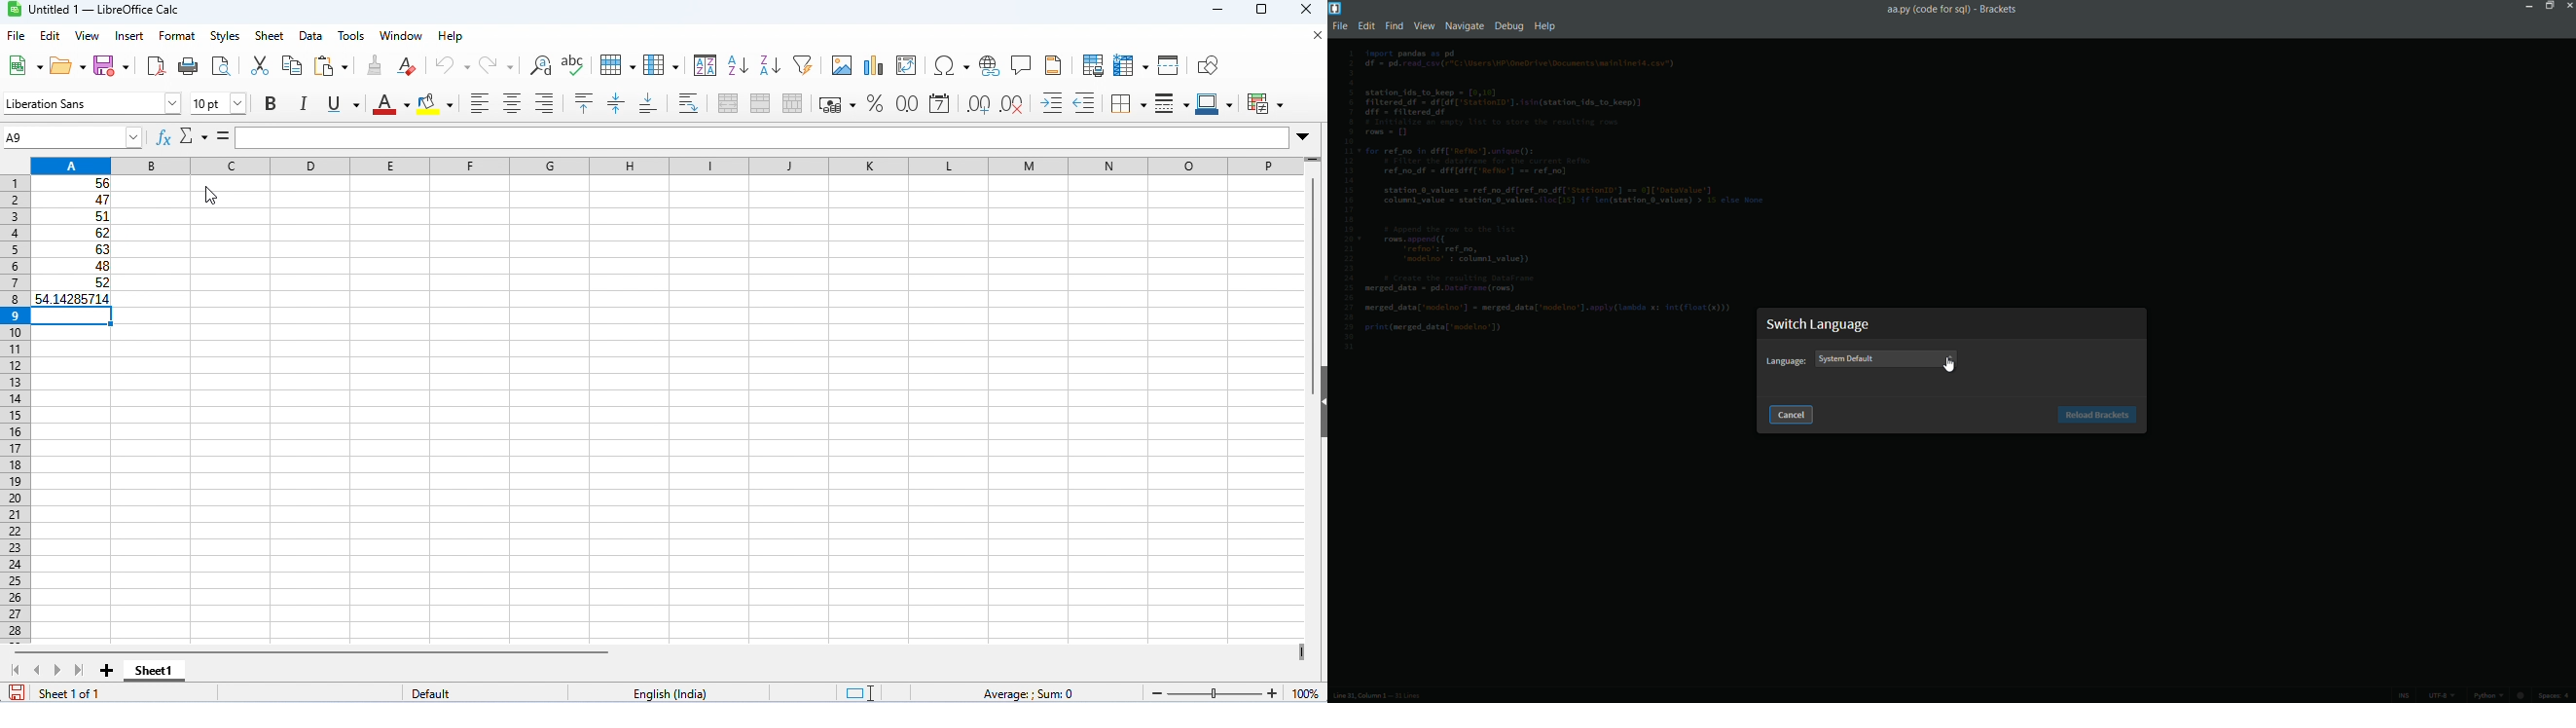 This screenshot has width=2576, height=728. Describe the element at coordinates (939, 104) in the screenshot. I see `format as date` at that location.